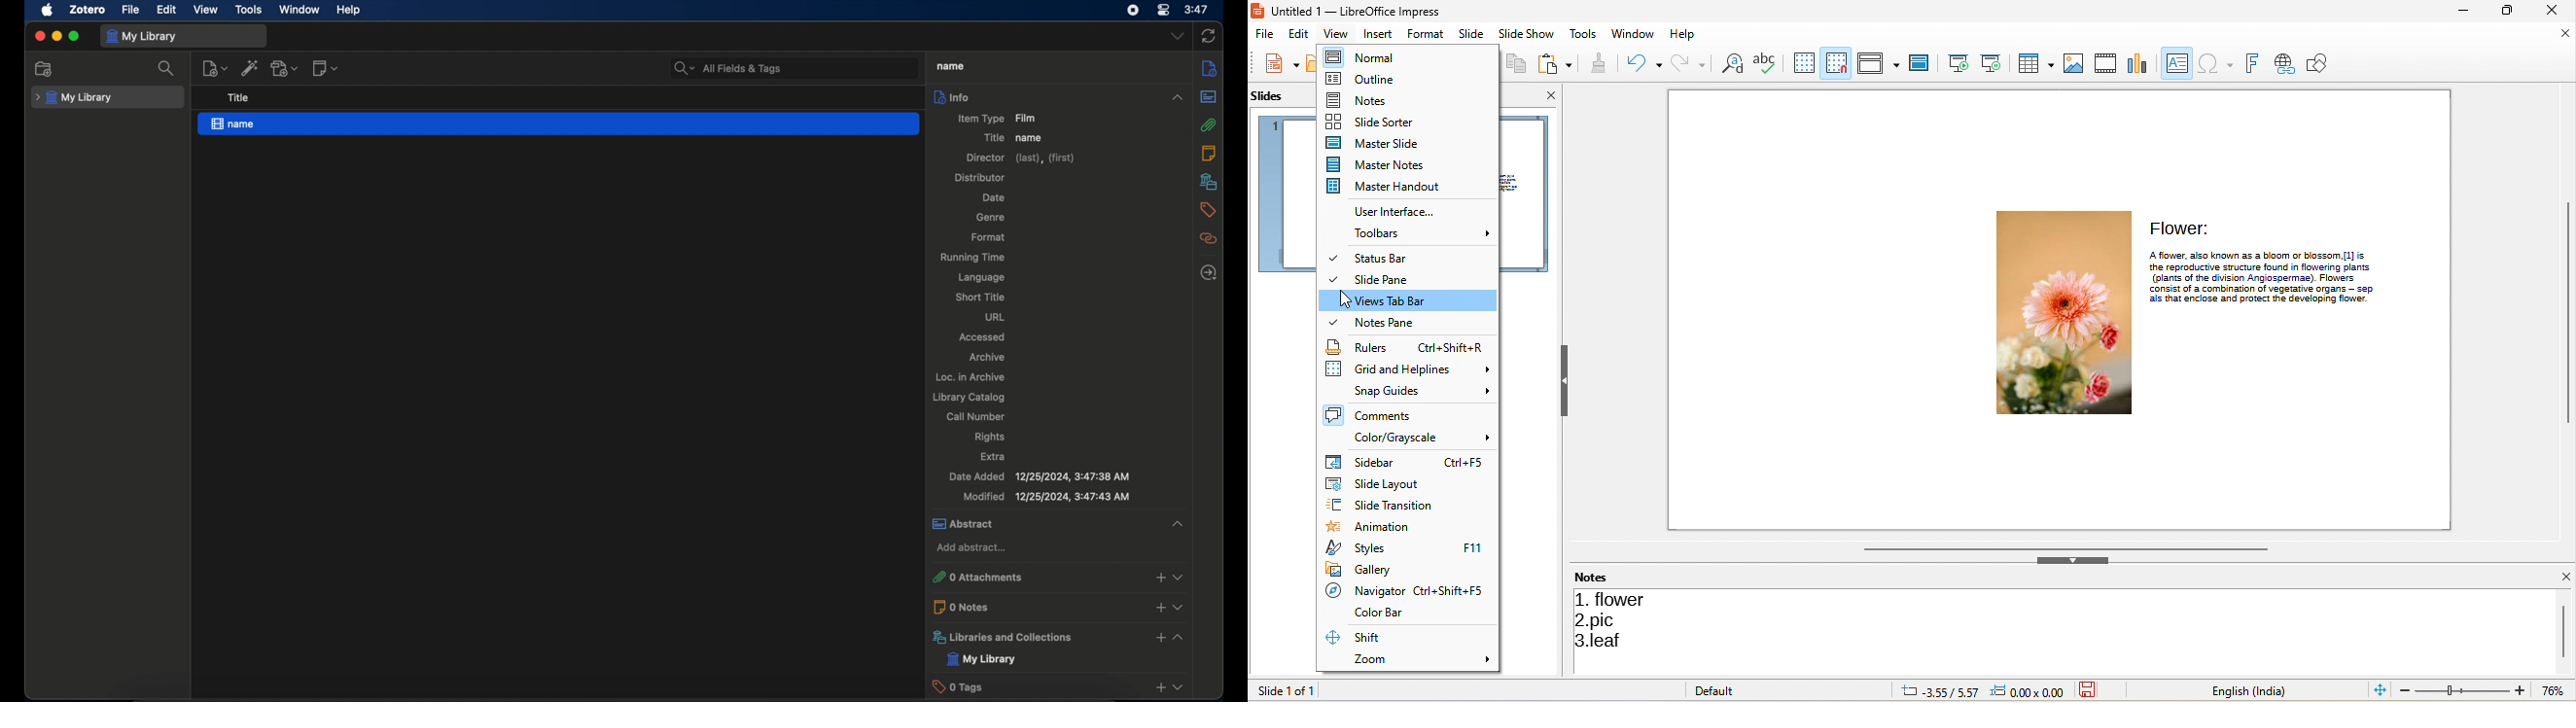 The image size is (2576, 728). What do you see at coordinates (982, 337) in the screenshot?
I see `accessed` at bounding box center [982, 337].